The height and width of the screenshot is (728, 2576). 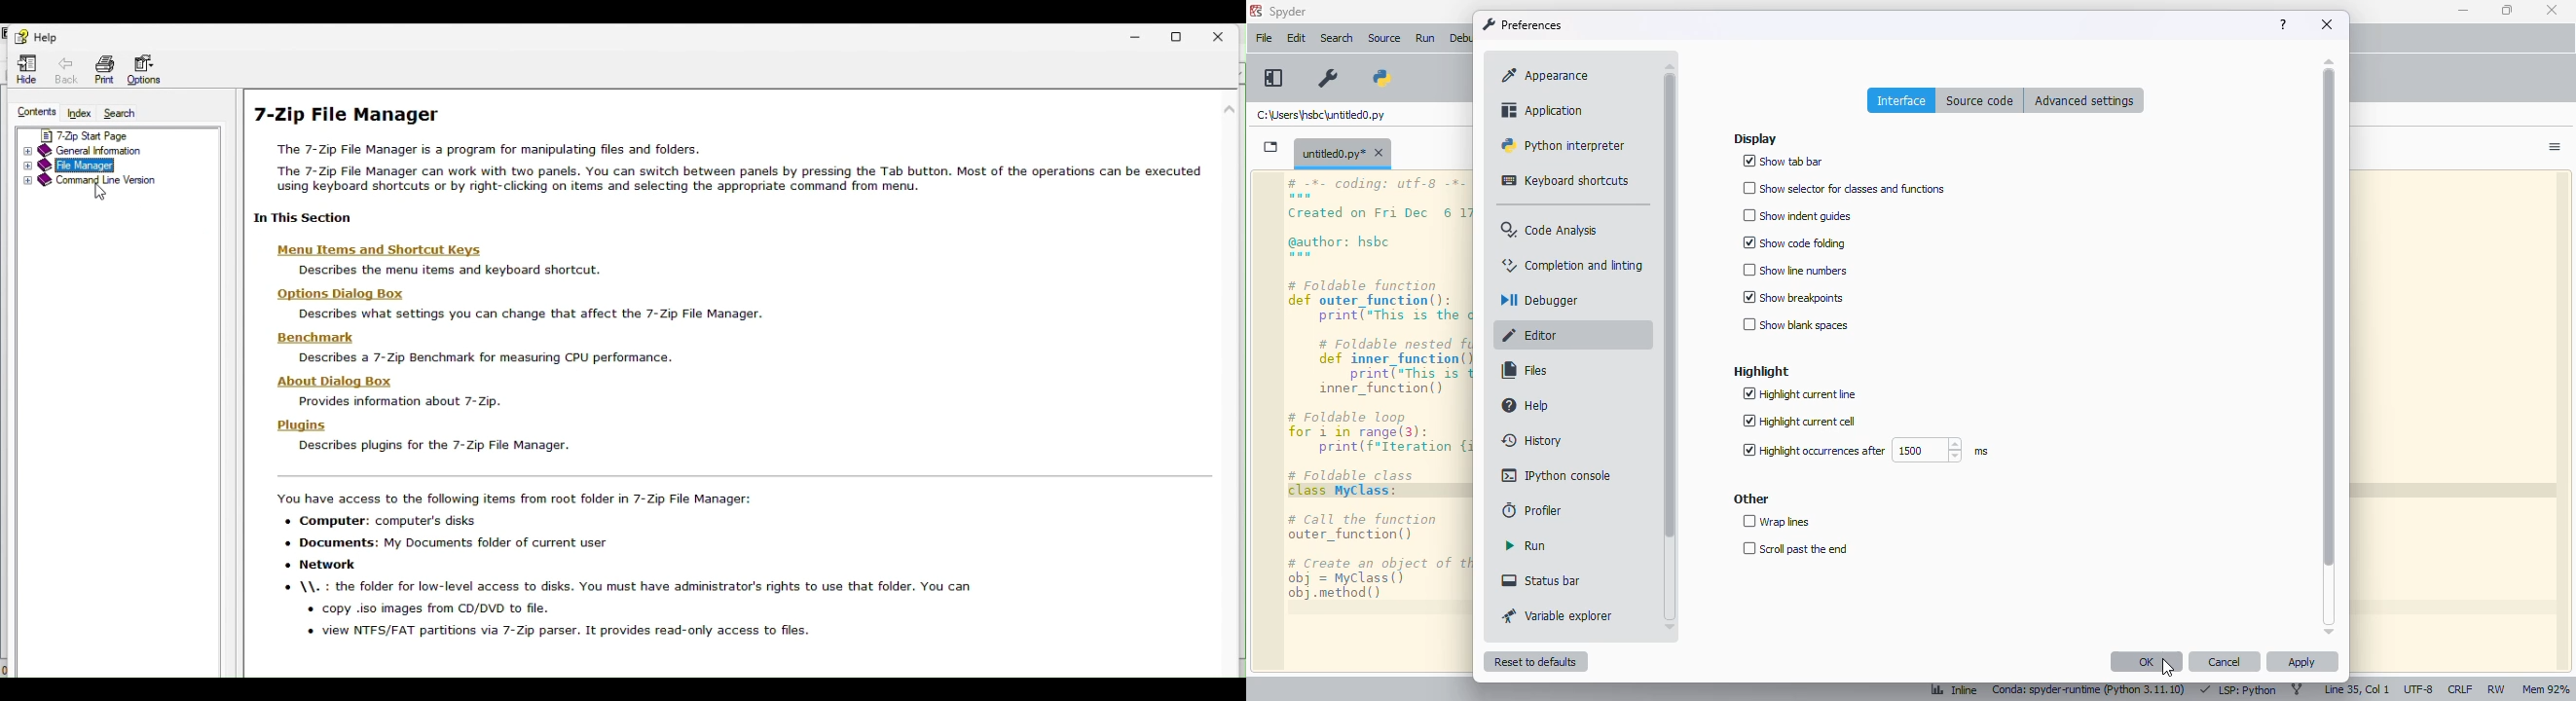 I want to click on appearance, so click(x=1545, y=76).